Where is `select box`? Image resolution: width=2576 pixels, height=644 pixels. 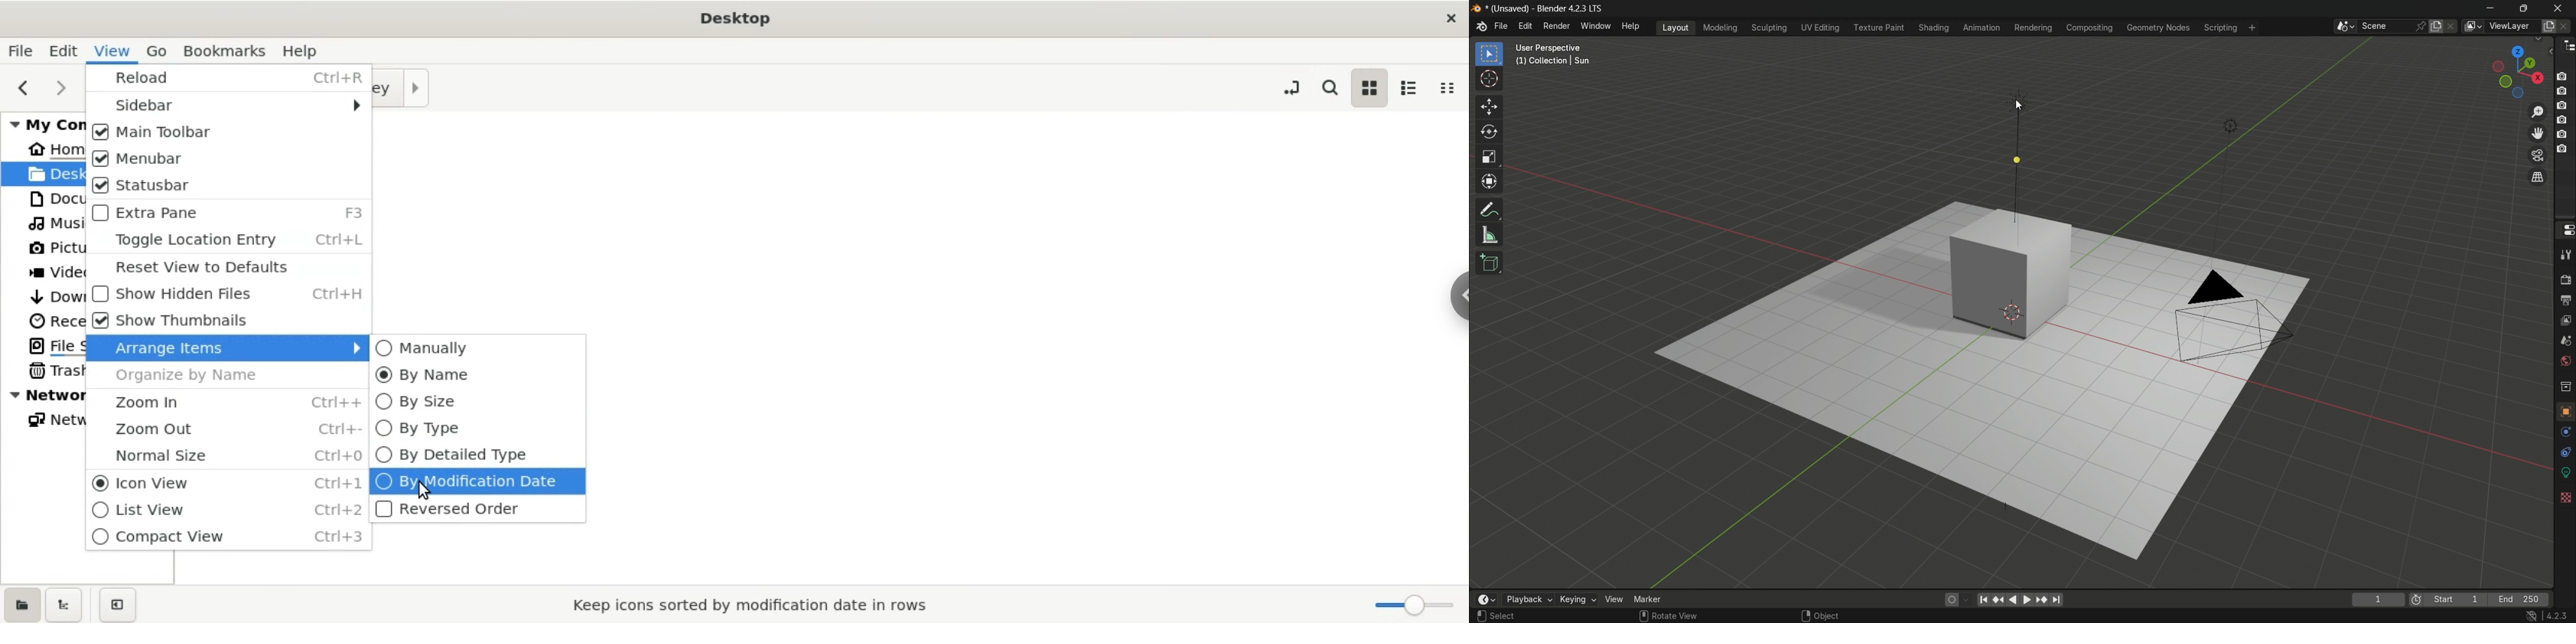 select box is located at coordinates (1490, 54).